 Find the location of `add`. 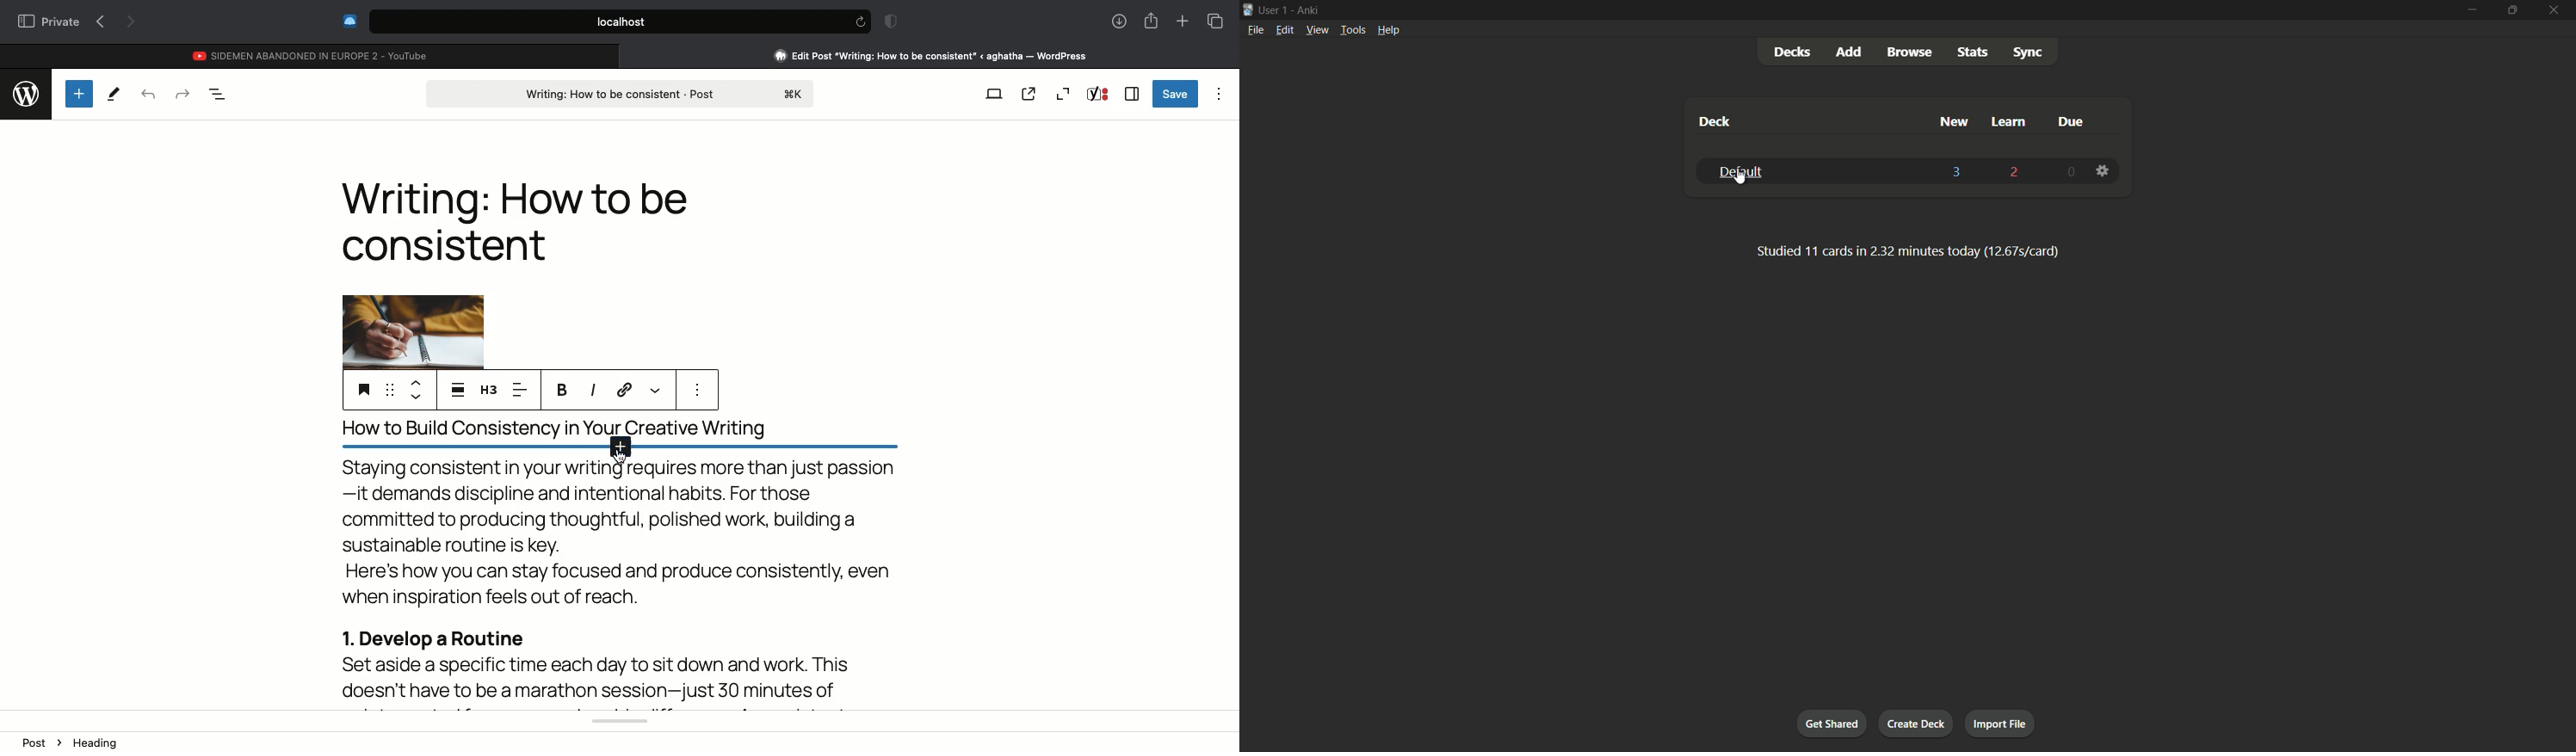

add is located at coordinates (1850, 53).